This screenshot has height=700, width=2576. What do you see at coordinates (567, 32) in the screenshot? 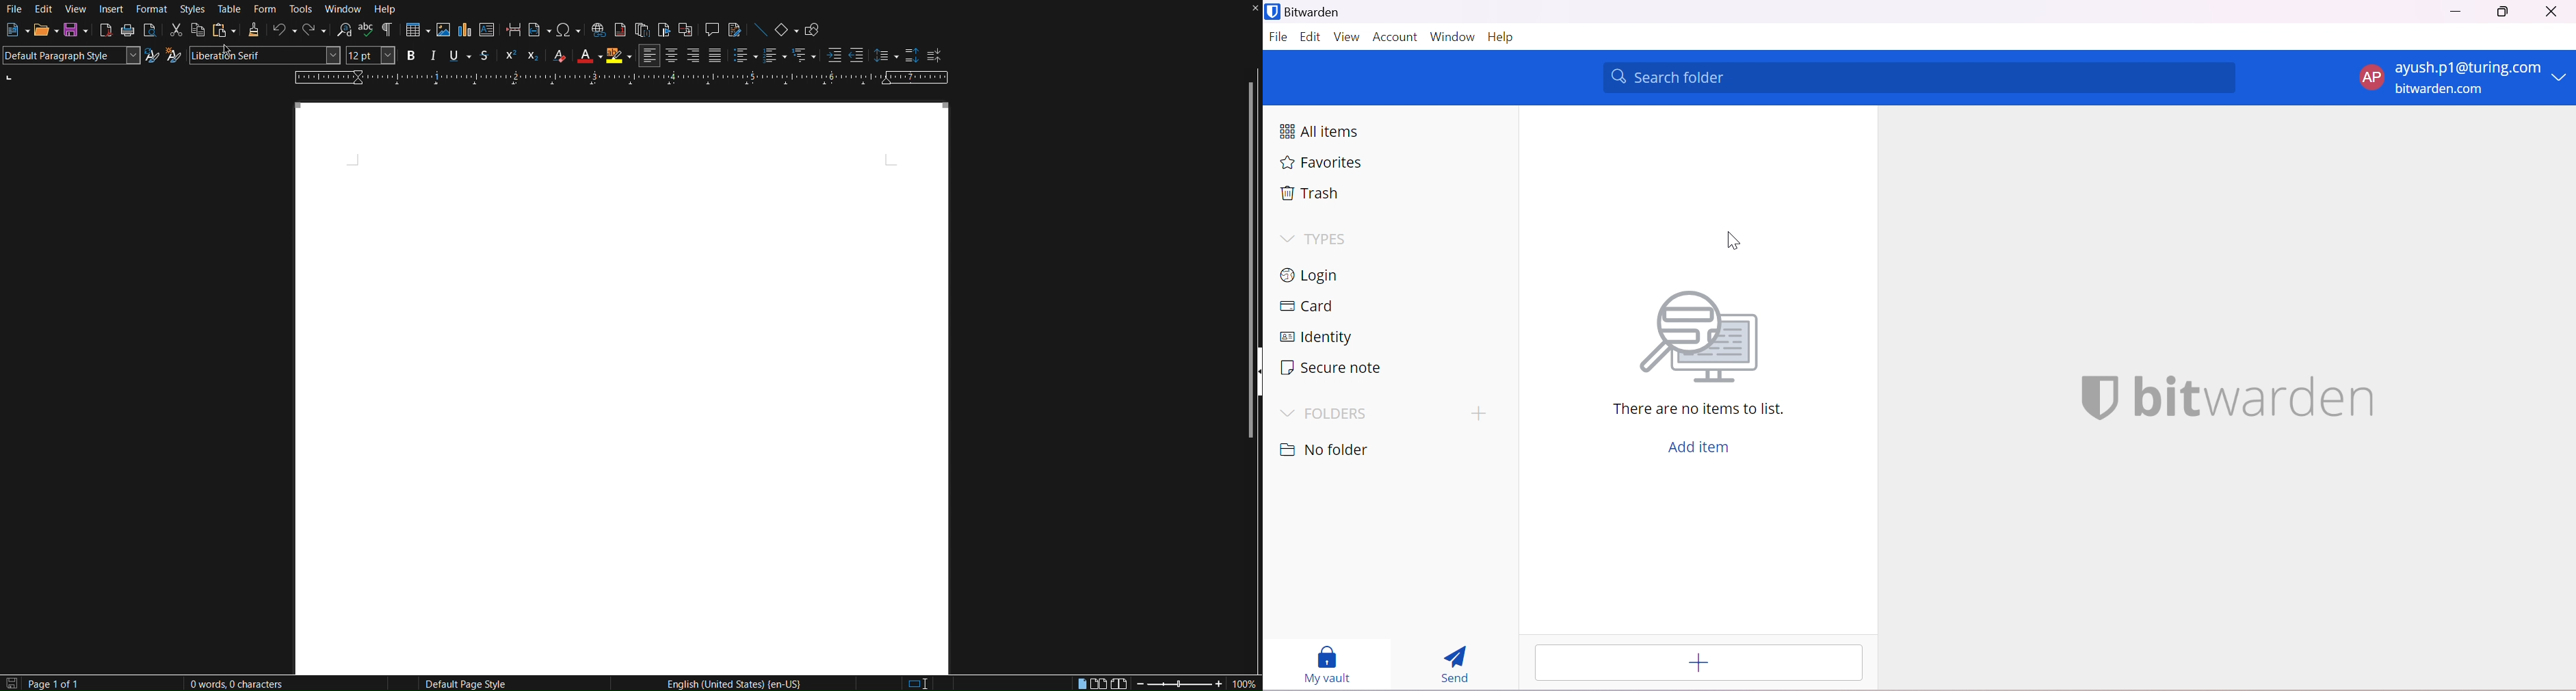
I see `Insert Special Characters` at bounding box center [567, 32].